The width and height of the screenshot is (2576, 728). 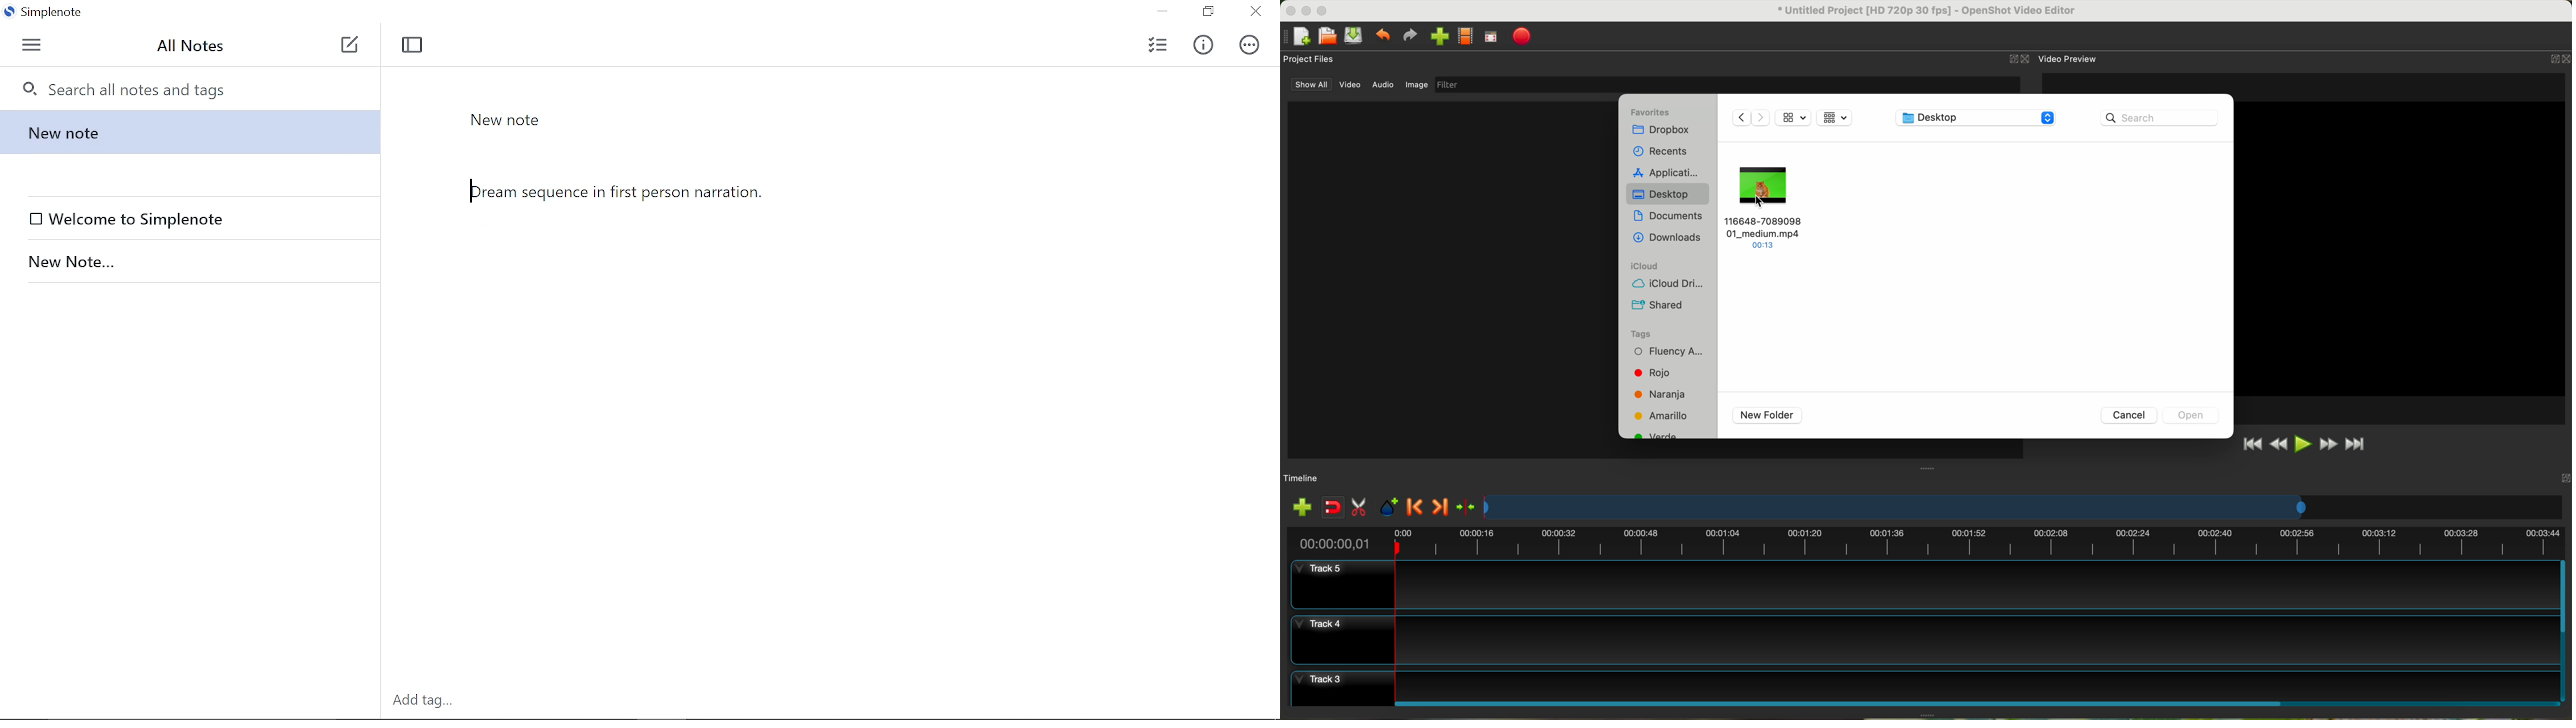 I want to click on Welcome to Simplenote, so click(x=194, y=219).